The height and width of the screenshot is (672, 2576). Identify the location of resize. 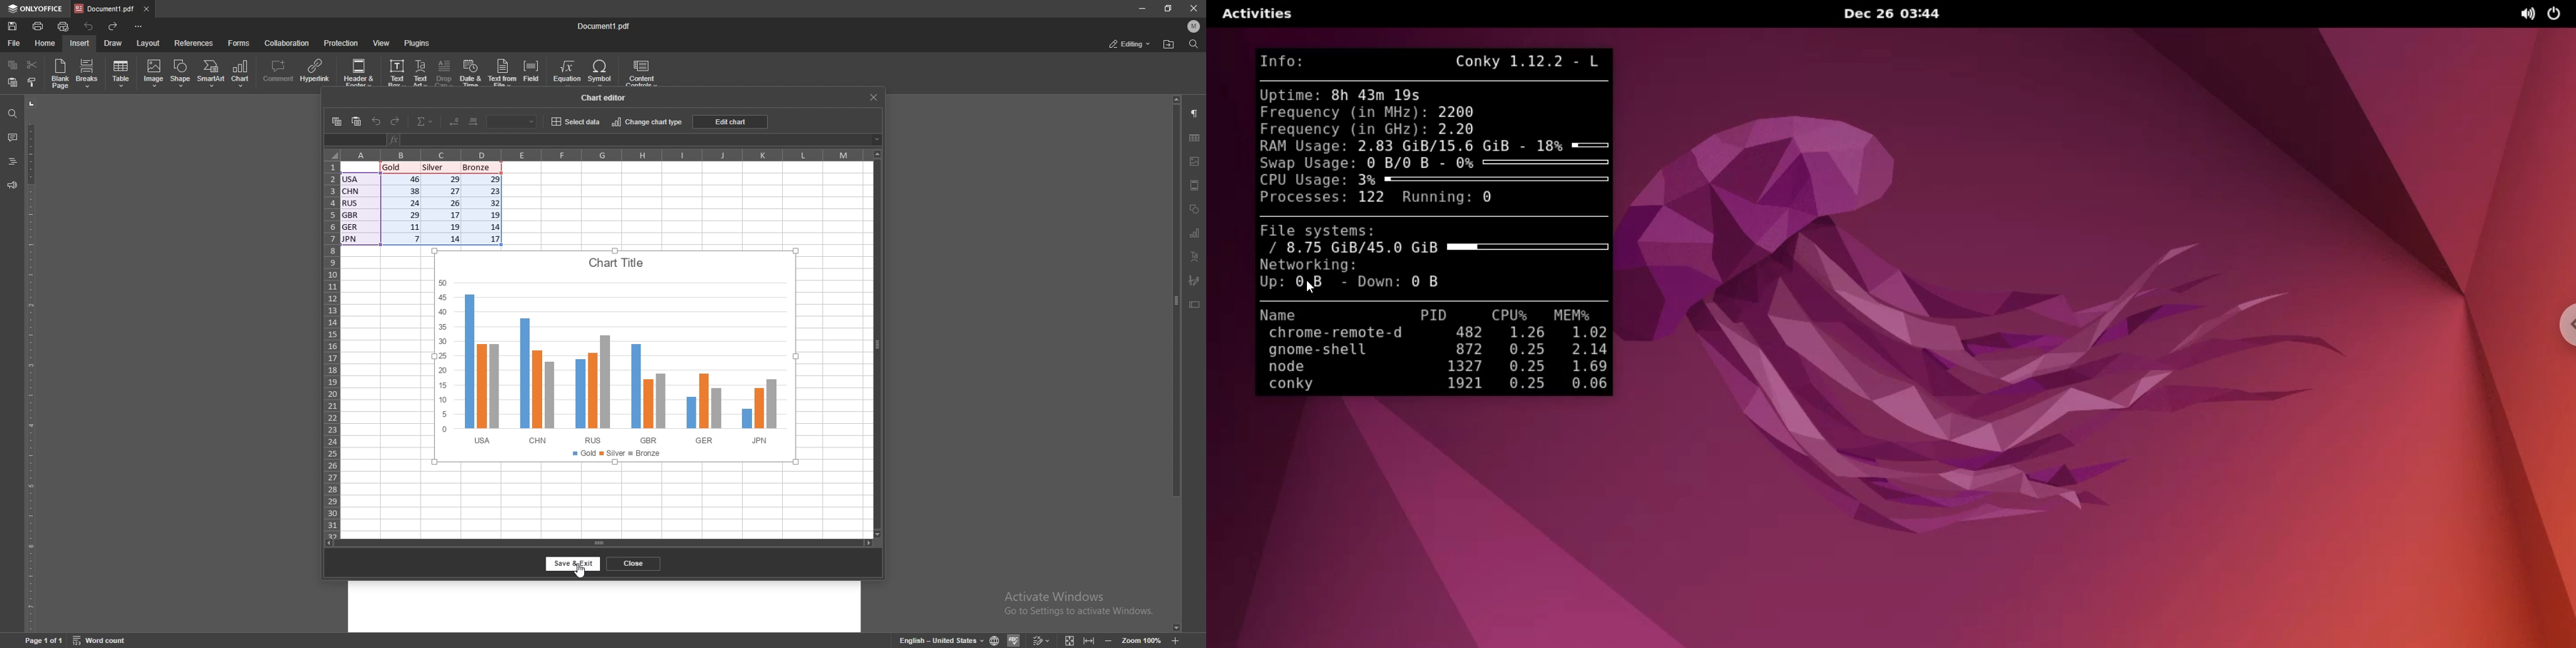
(1170, 8).